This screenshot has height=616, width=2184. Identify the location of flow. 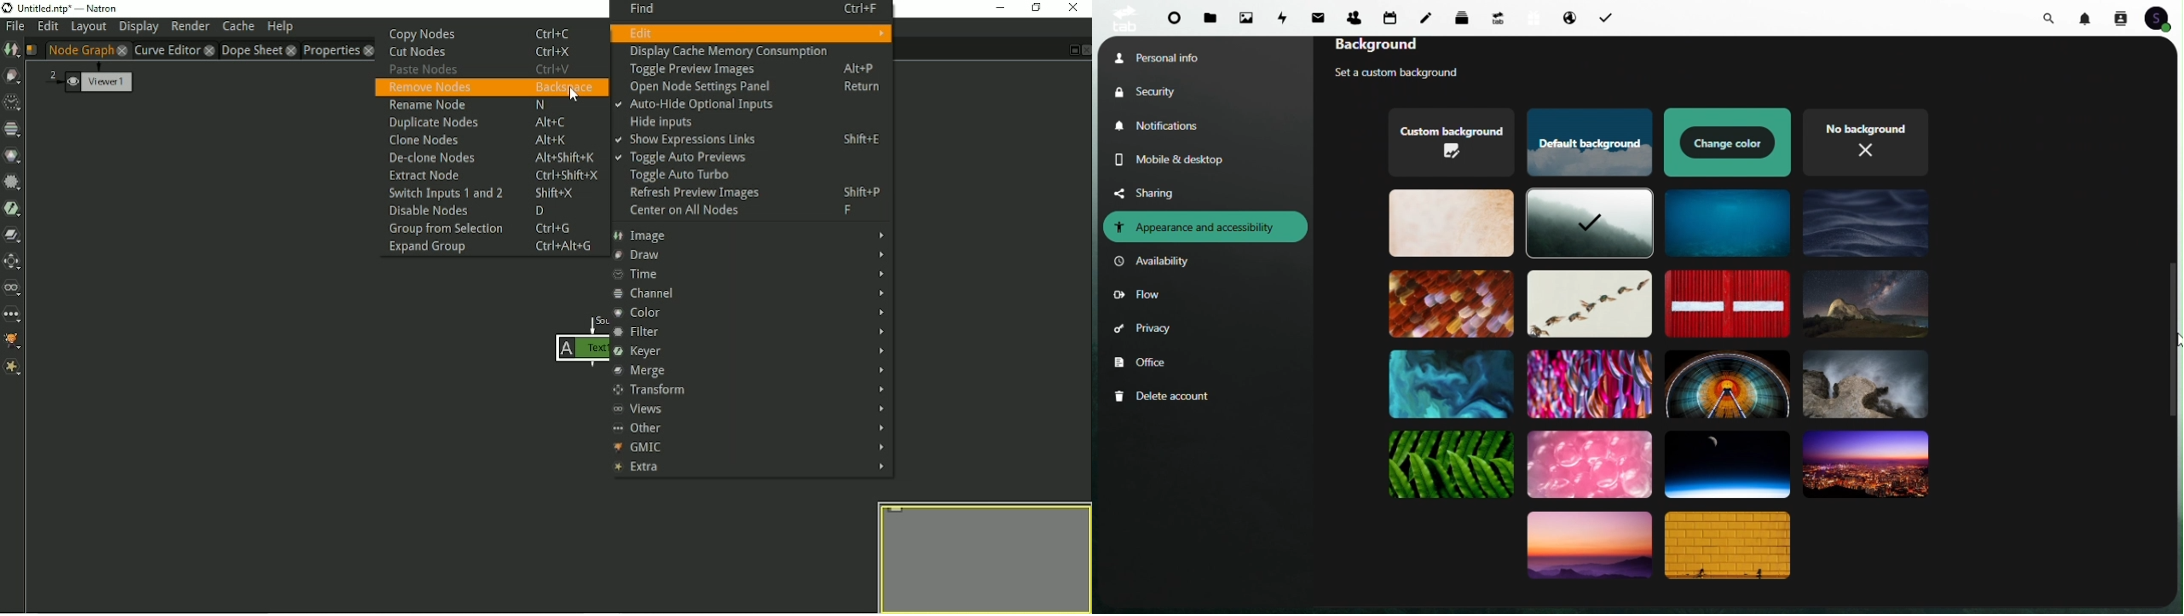
(1137, 297).